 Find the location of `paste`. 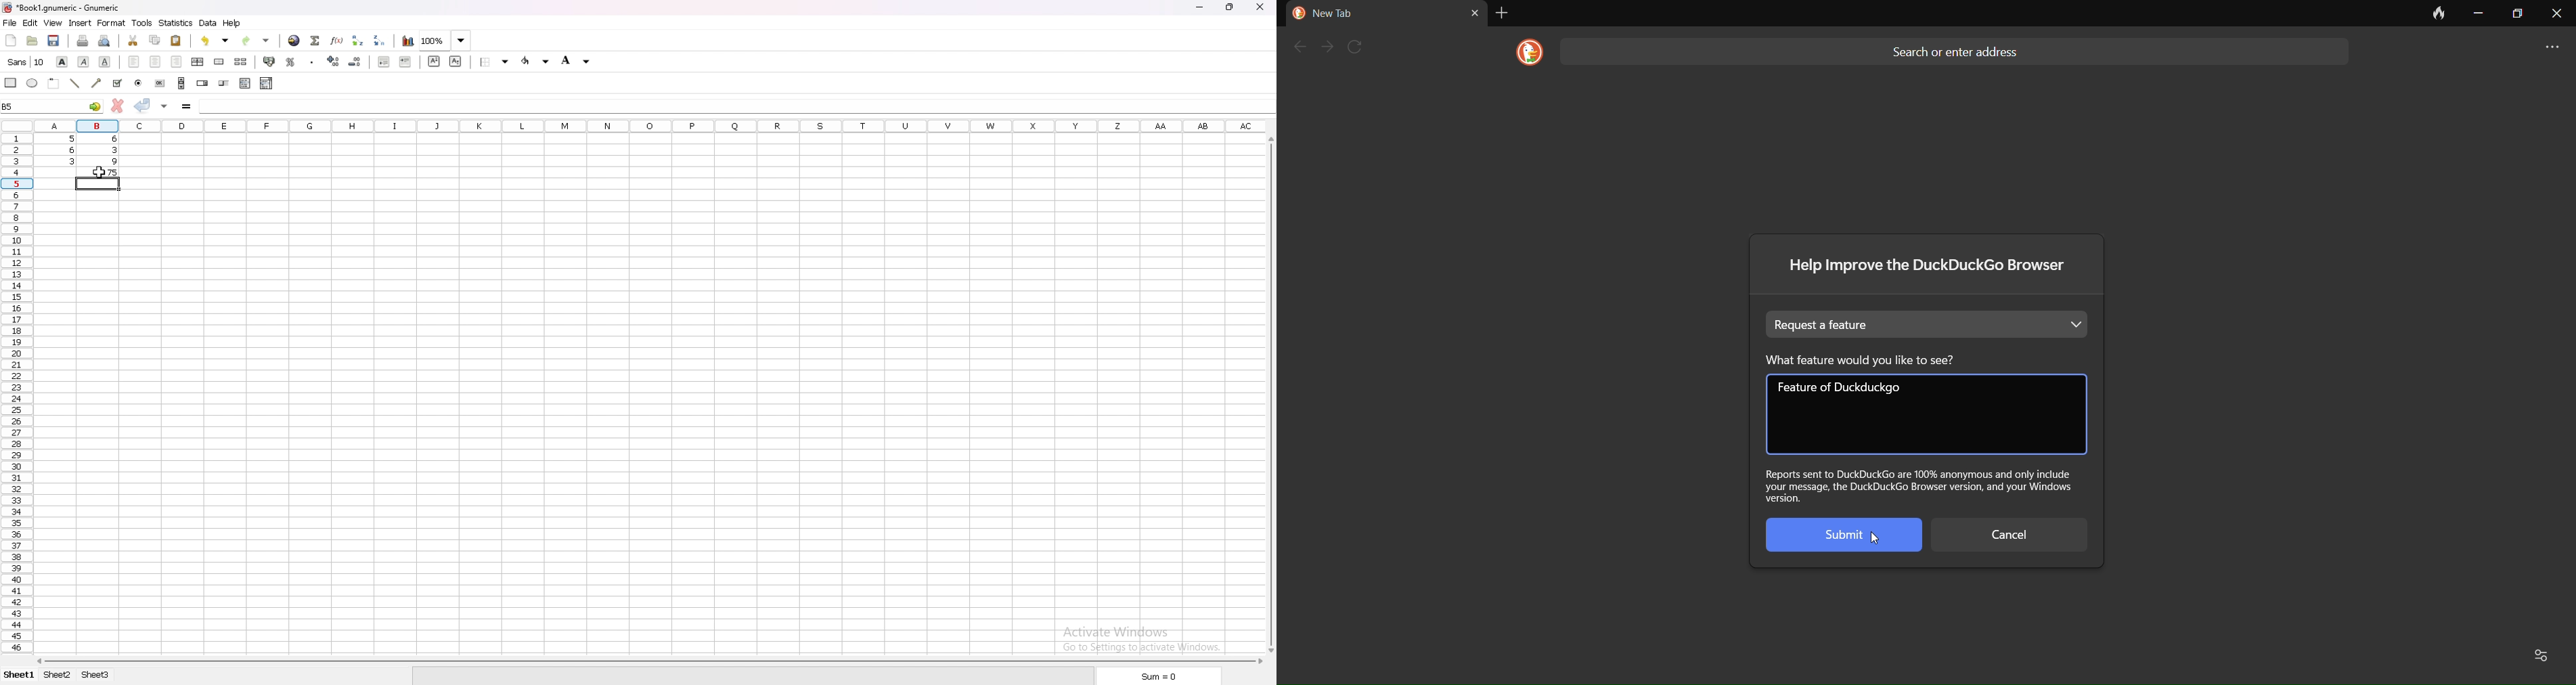

paste is located at coordinates (177, 40).